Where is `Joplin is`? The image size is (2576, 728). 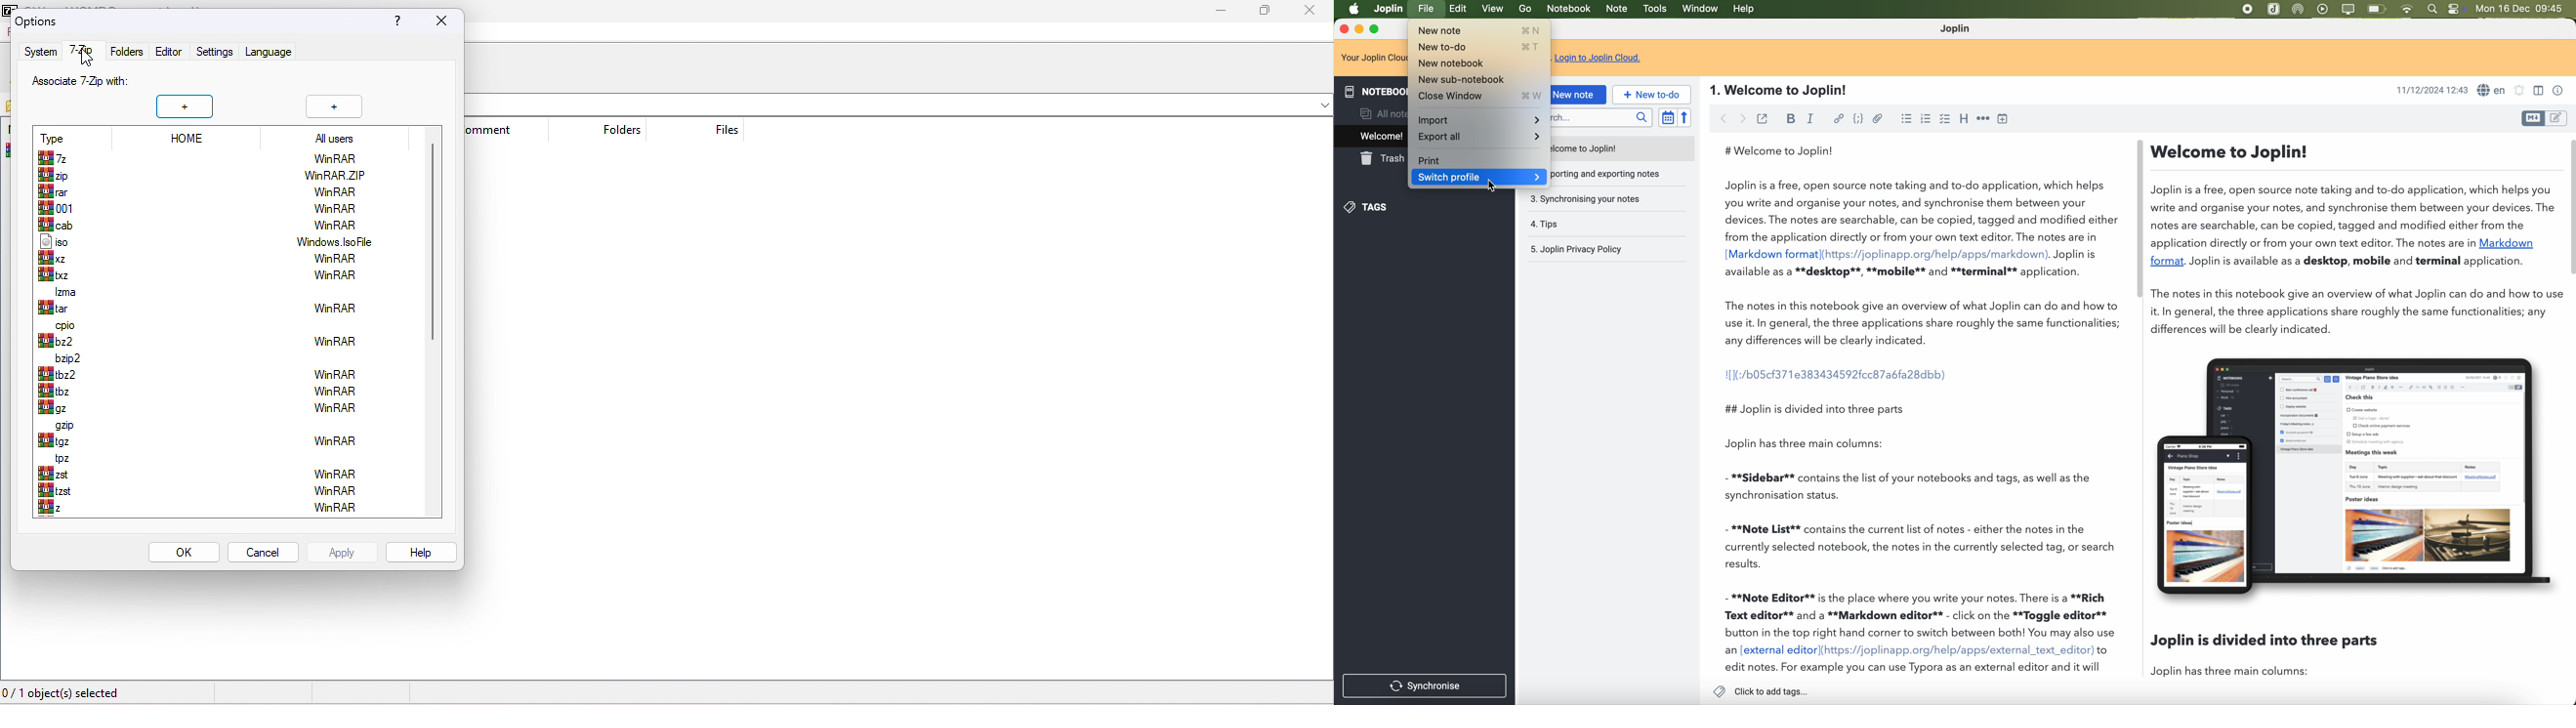 Joplin is is located at coordinates (2076, 255).